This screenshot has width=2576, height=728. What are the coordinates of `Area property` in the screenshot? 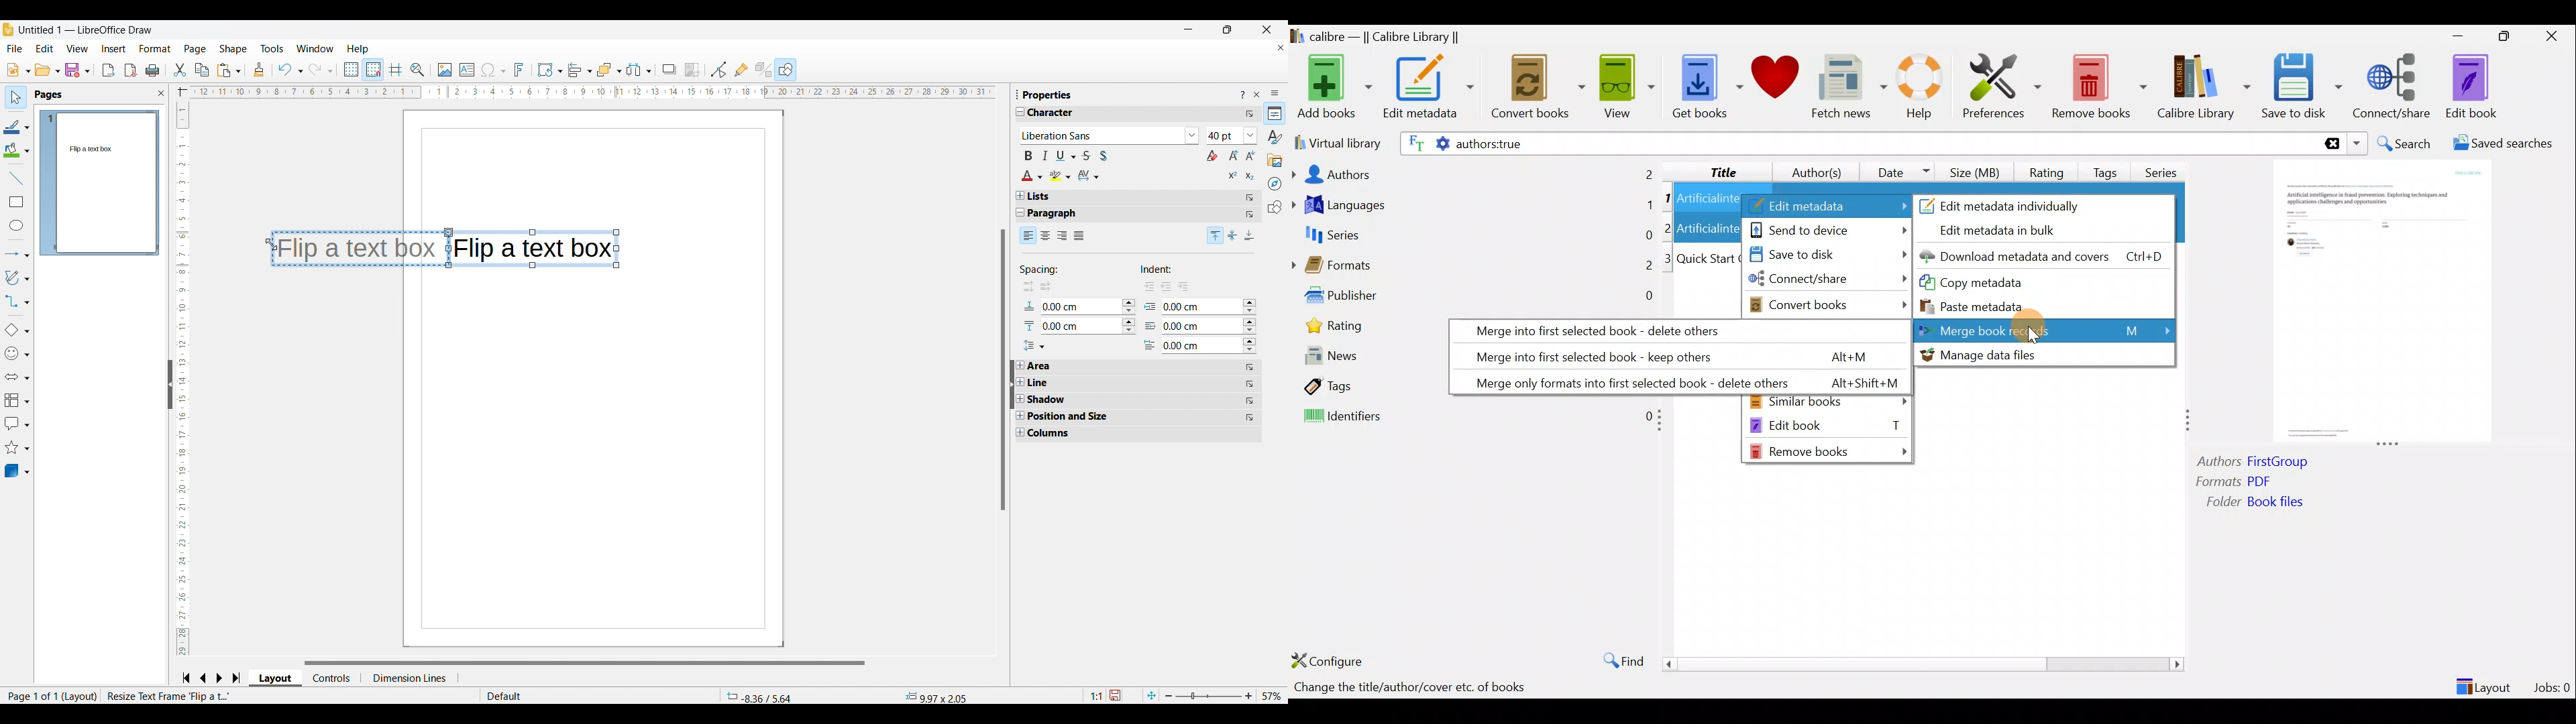 It's located at (1042, 366).